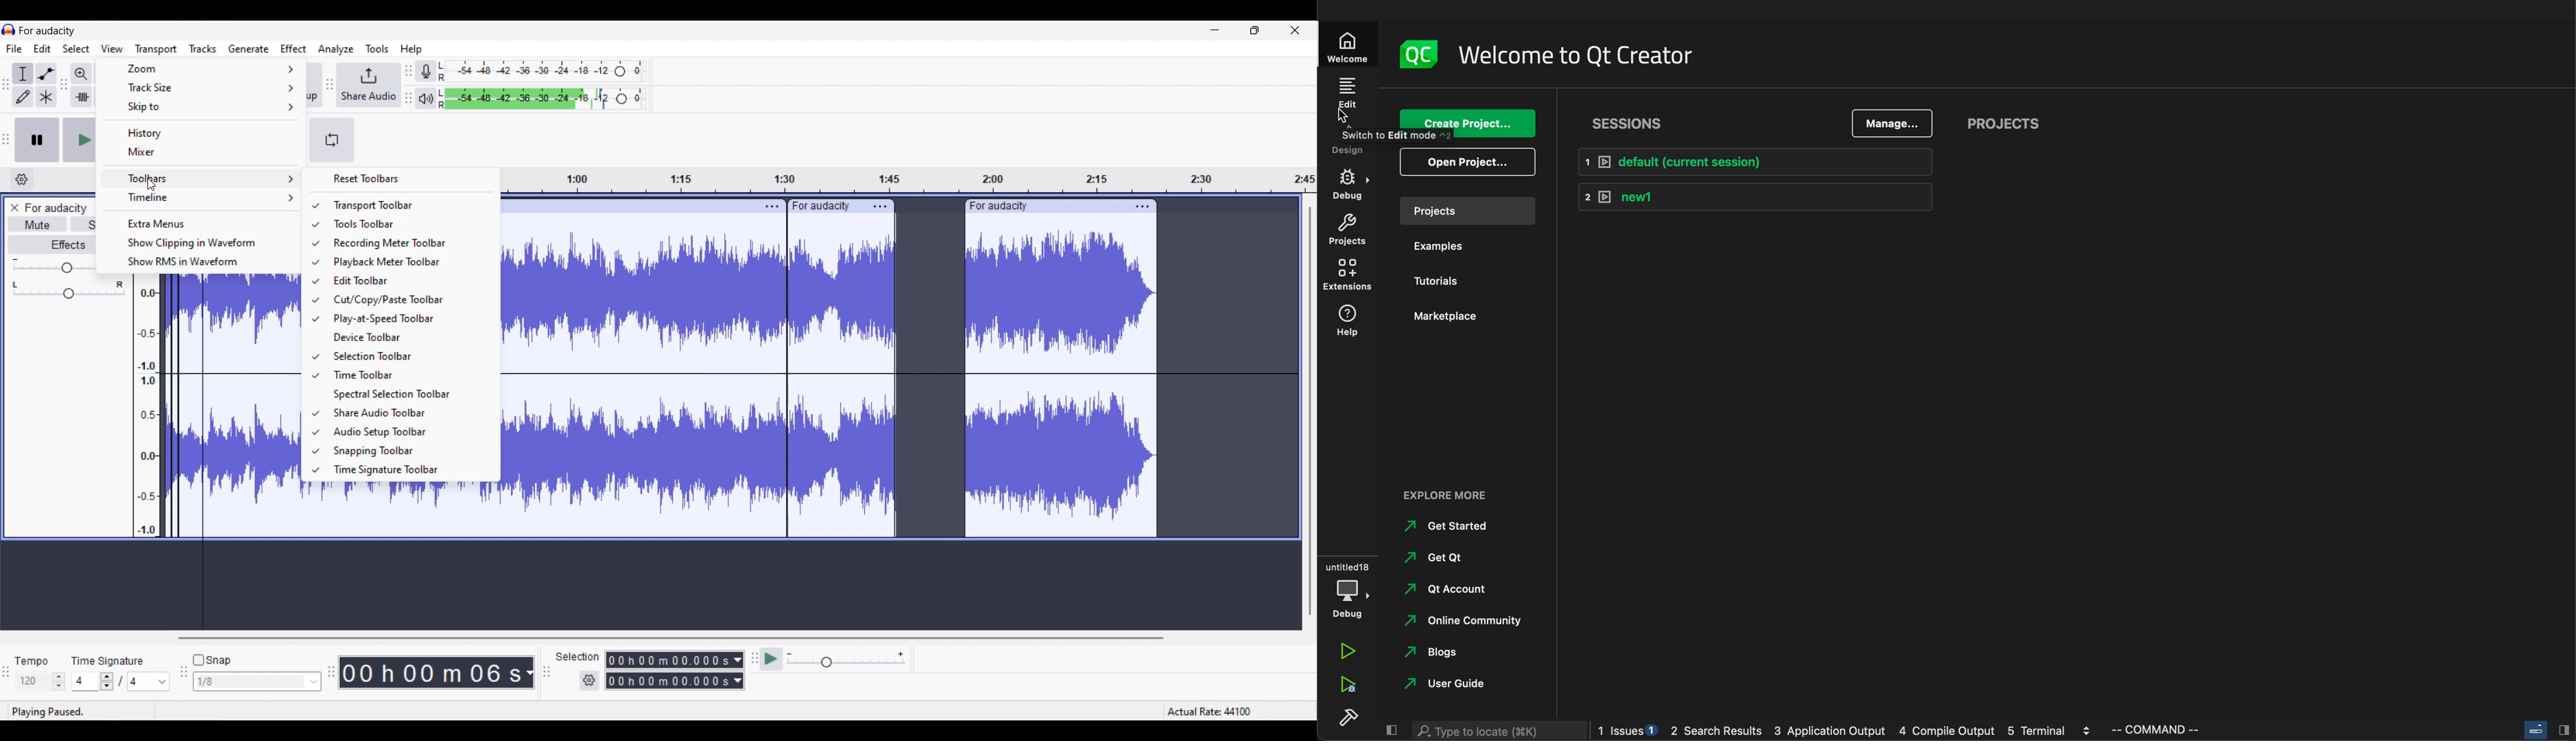 The height and width of the screenshot is (756, 2576). Describe the element at coordinates (739, 670) in the screenshot. I see `Duration measurement` at that location.